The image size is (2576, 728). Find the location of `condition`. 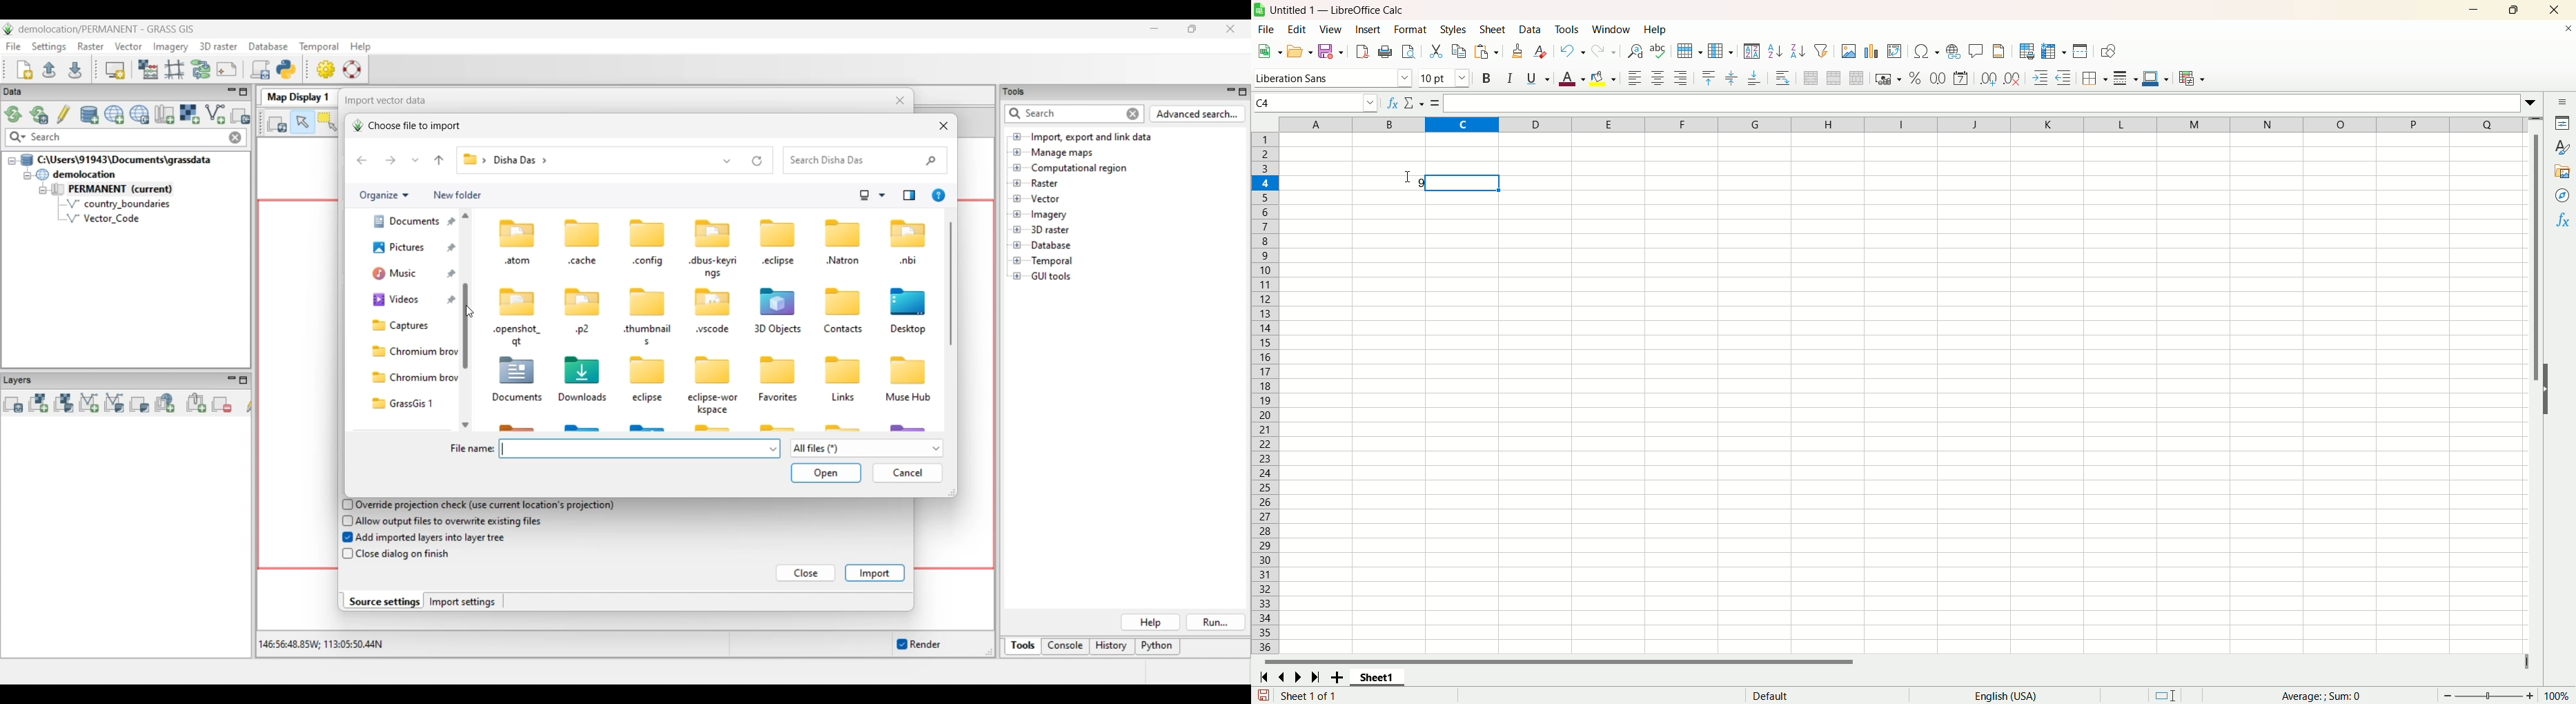

condition is located at coordinates (2192, 78).